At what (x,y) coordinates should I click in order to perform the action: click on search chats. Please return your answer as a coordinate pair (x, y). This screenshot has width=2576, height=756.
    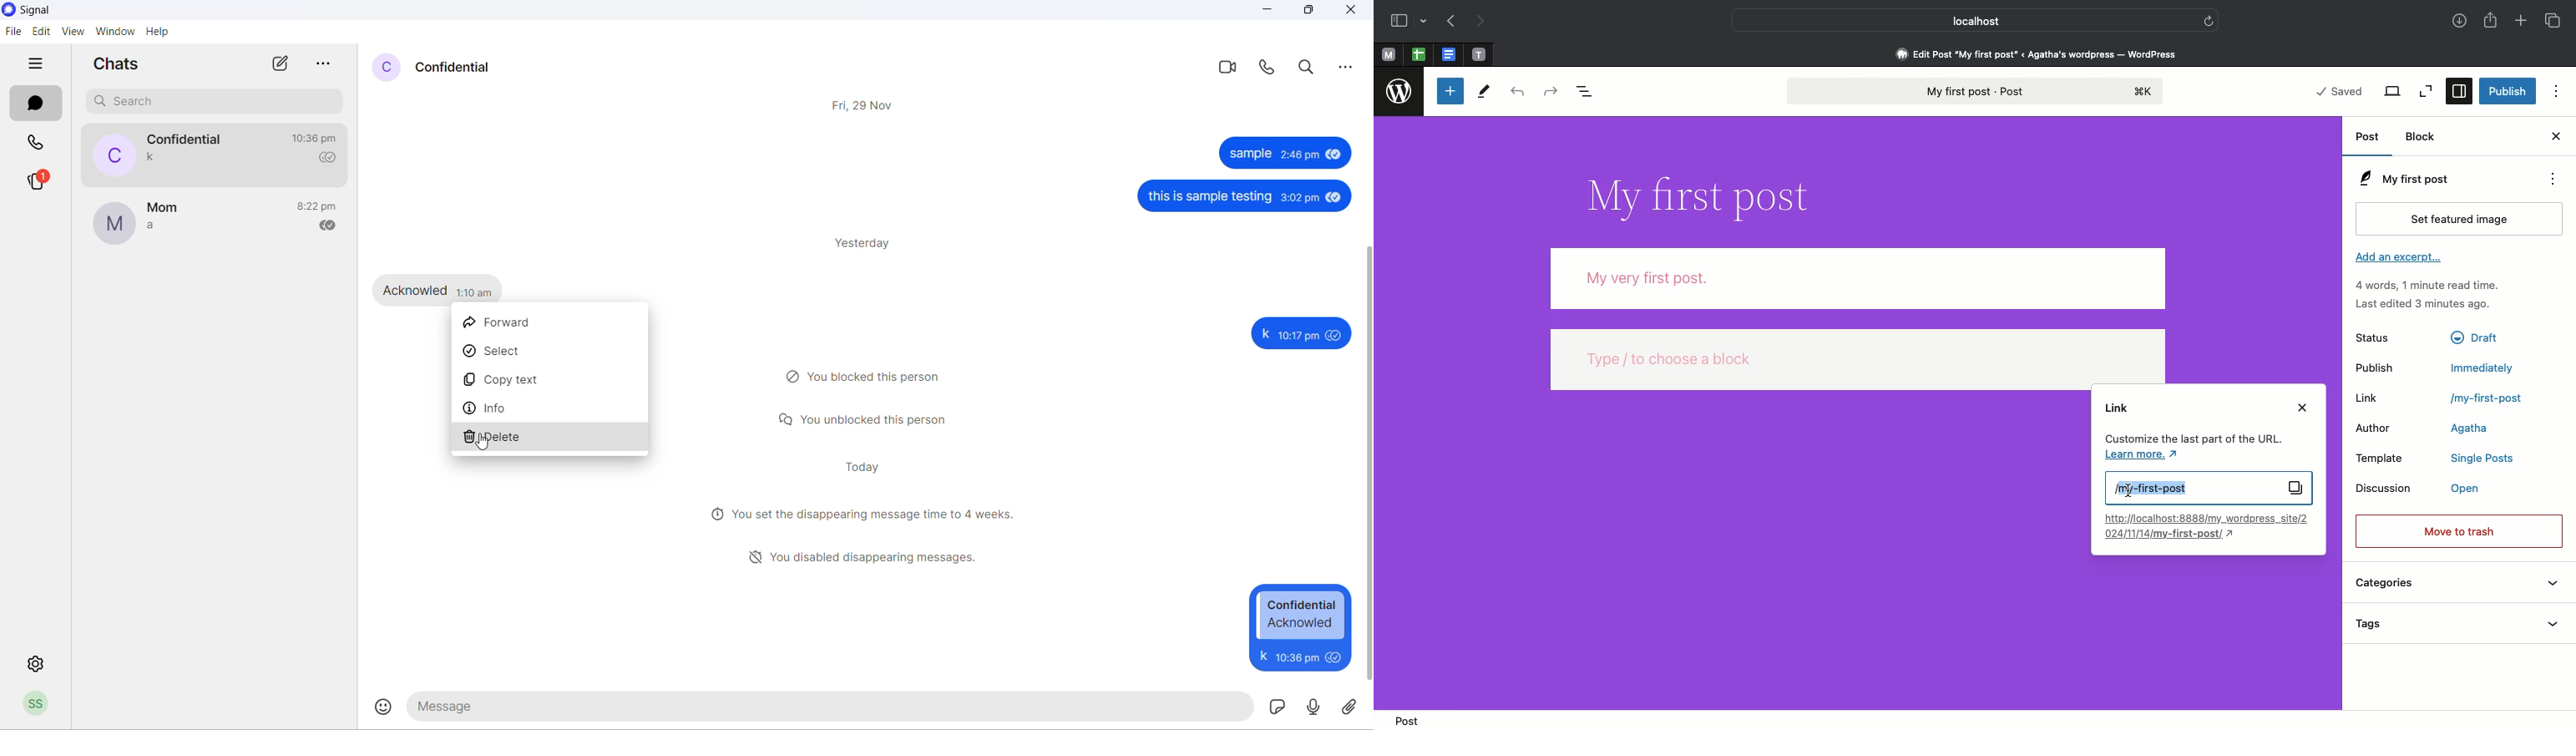
    Looking at the image, I should click on (220, 102).